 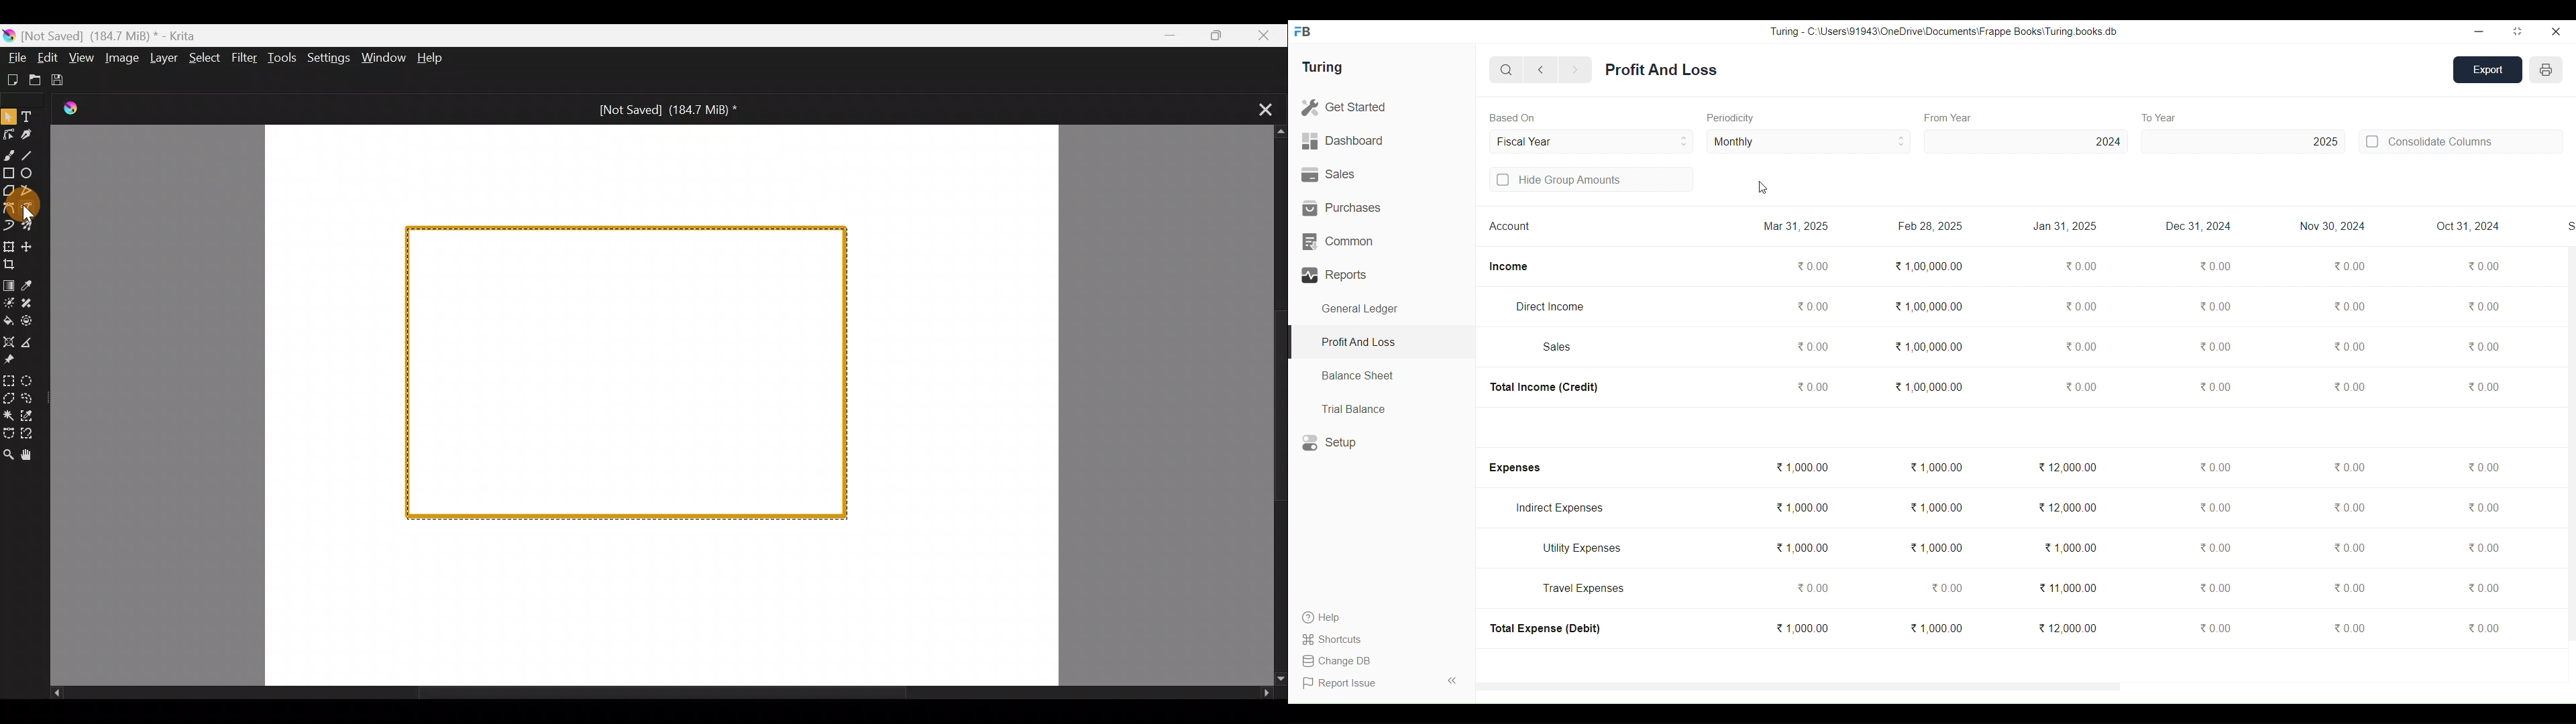 What do you see at coordinates (2555, 32) in the screenshot?
I see `Close` at bounding box center [2555, 32].